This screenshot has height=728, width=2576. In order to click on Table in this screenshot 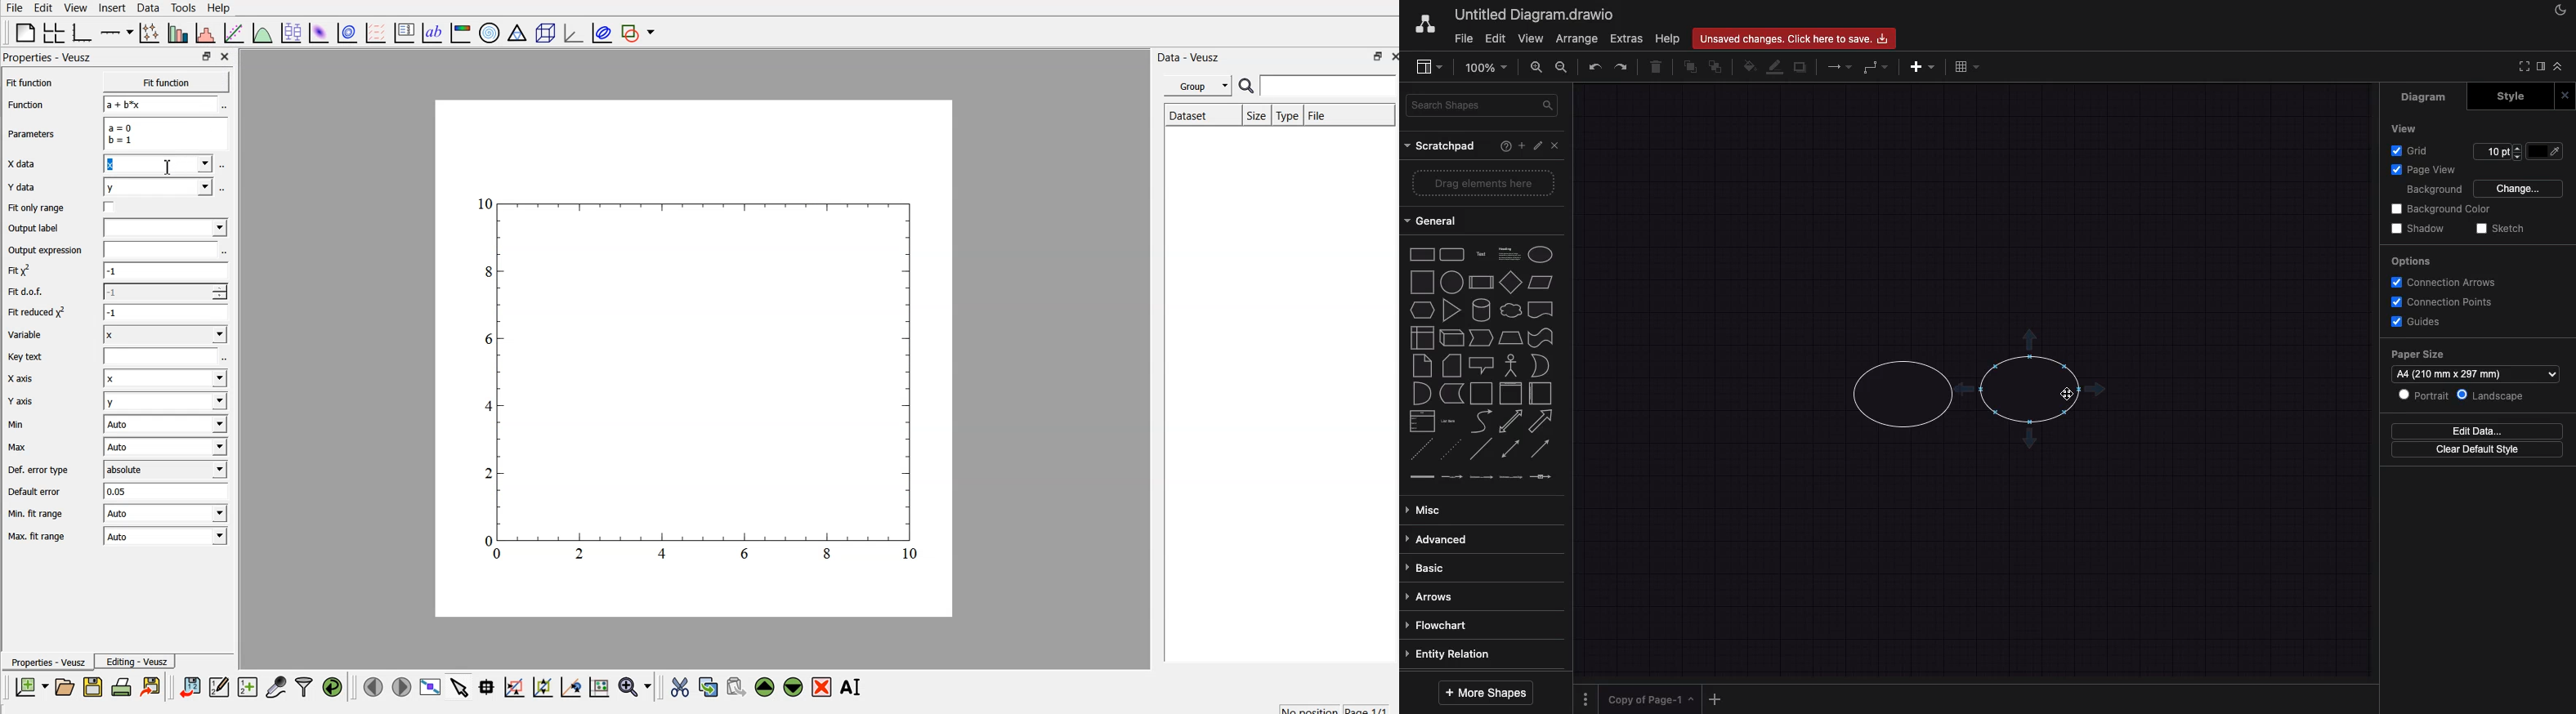, I will do `click(1965, 69)`.